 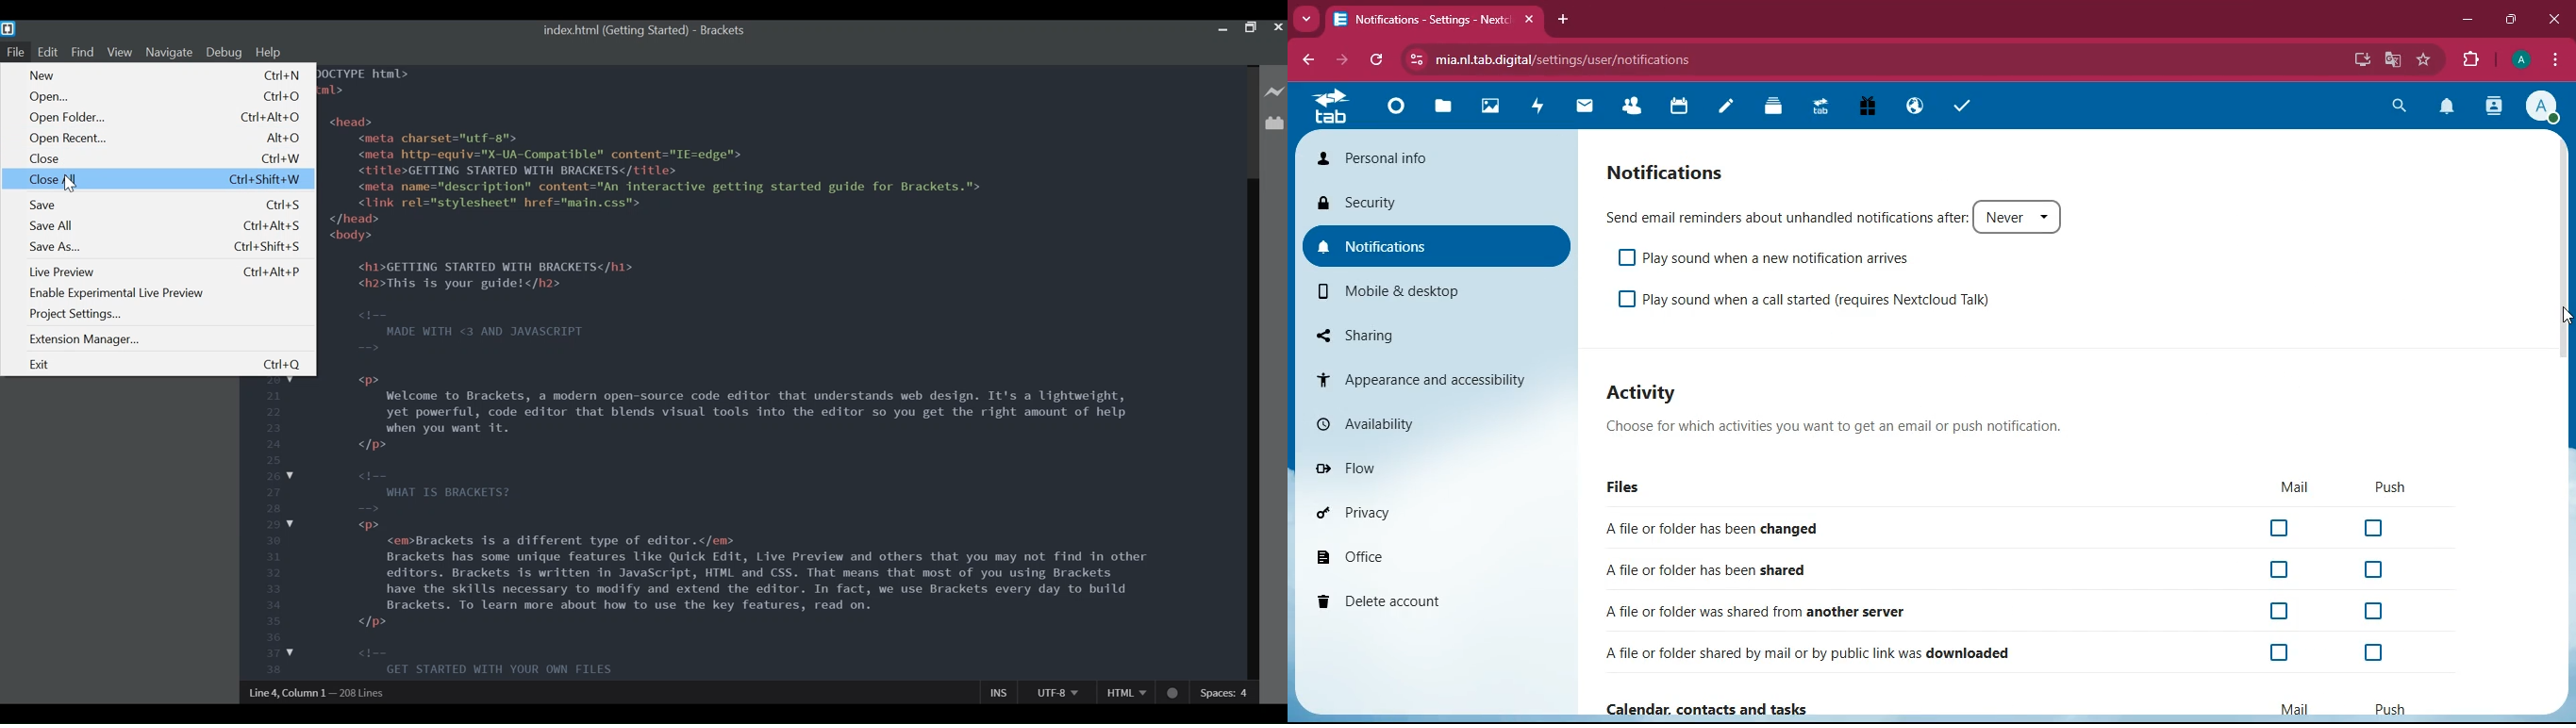 What do you see at coordinates (2283, 568) in the screenshot?
I see `off` at bounding box center [2283, 568].